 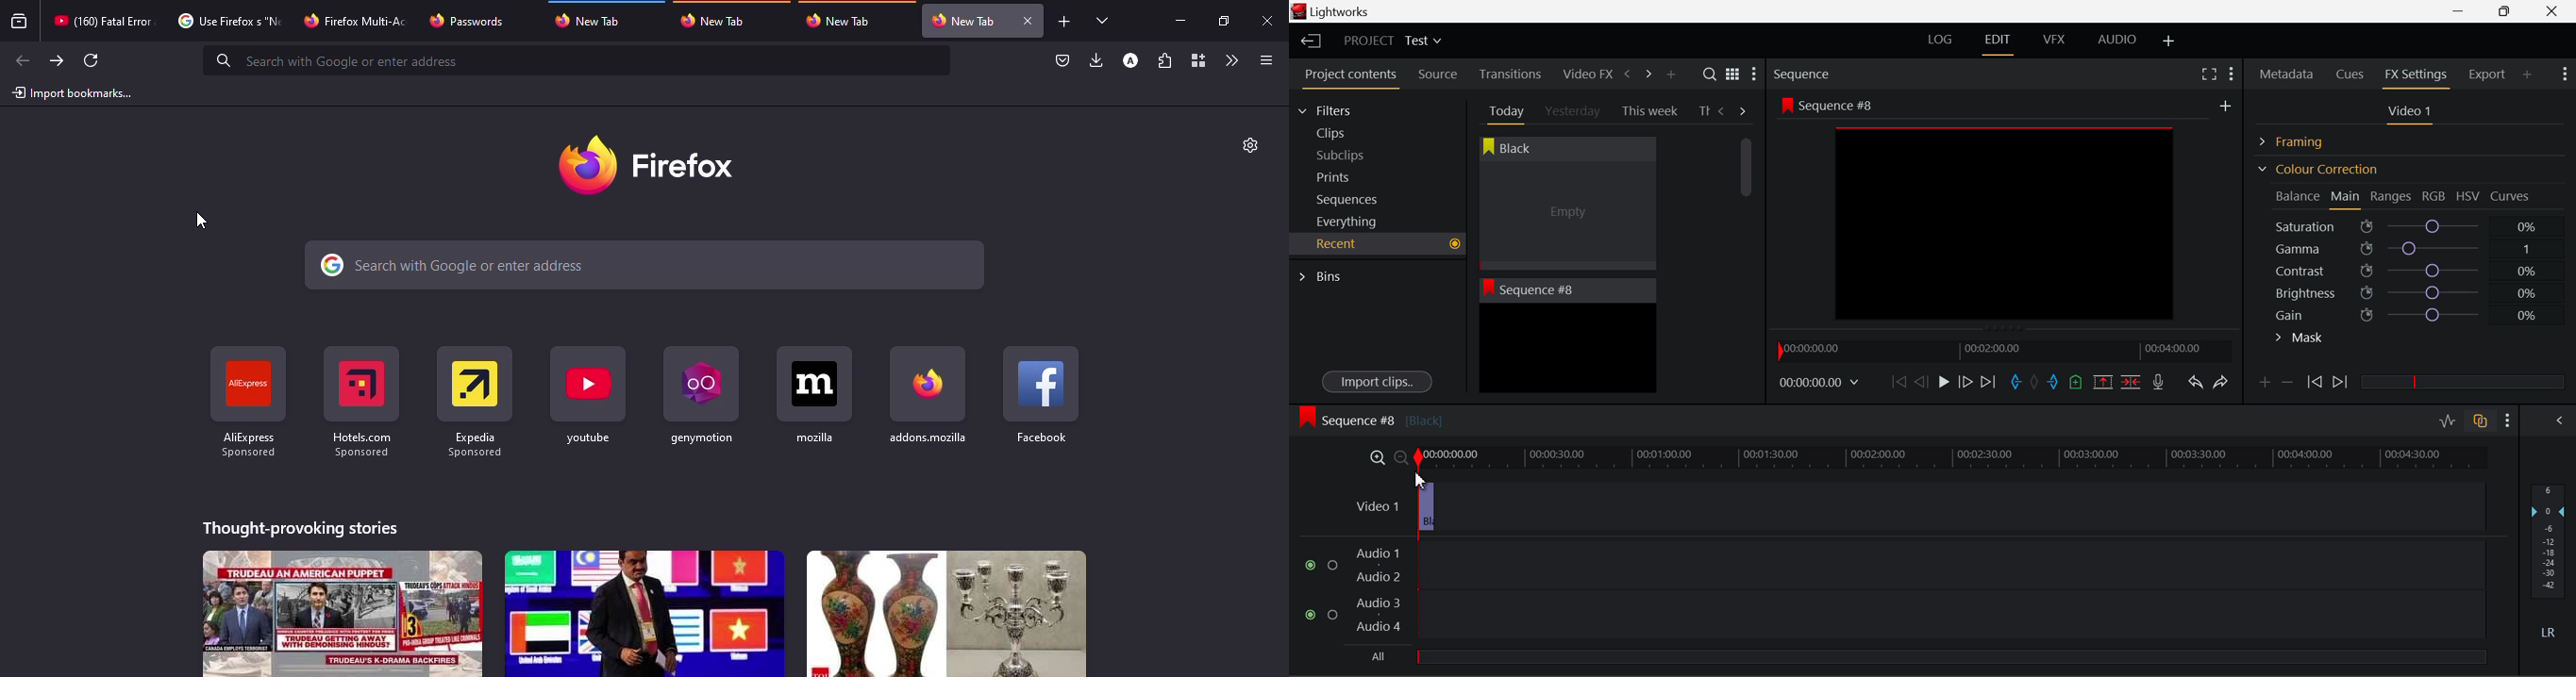 I want to click on view recent browsing history, so click(x=20, y=22).